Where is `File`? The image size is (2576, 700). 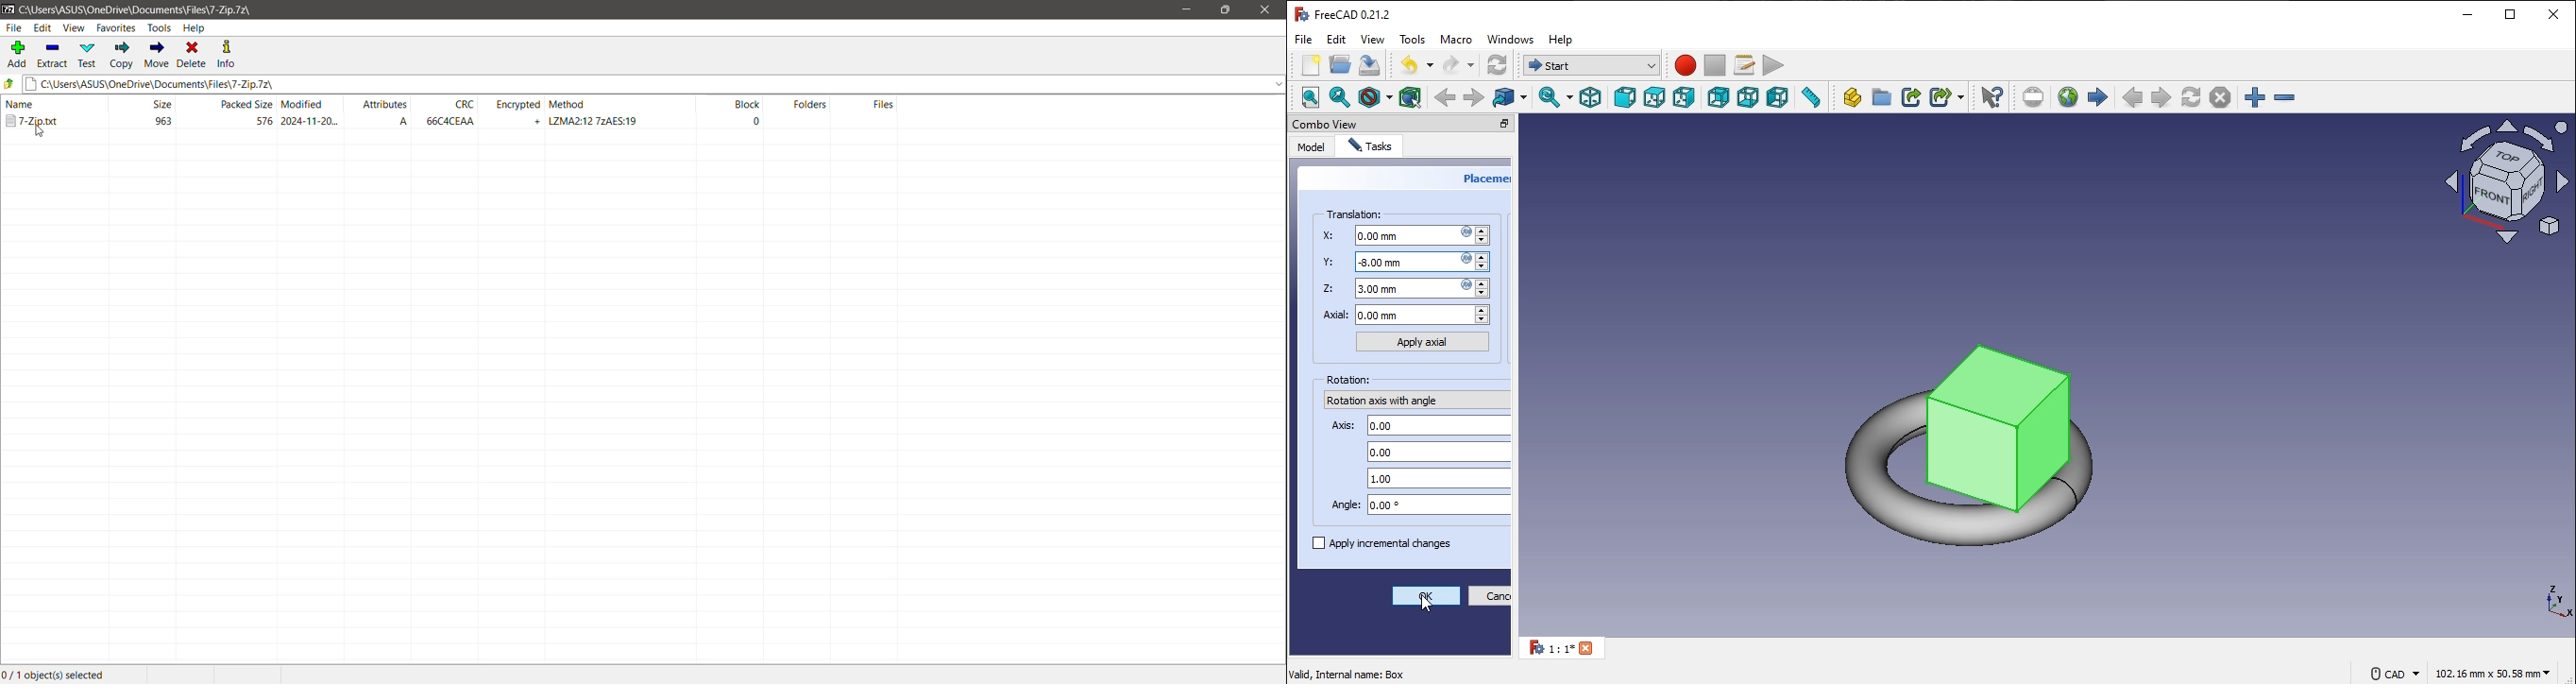
File is located at coordinates (12, 28).